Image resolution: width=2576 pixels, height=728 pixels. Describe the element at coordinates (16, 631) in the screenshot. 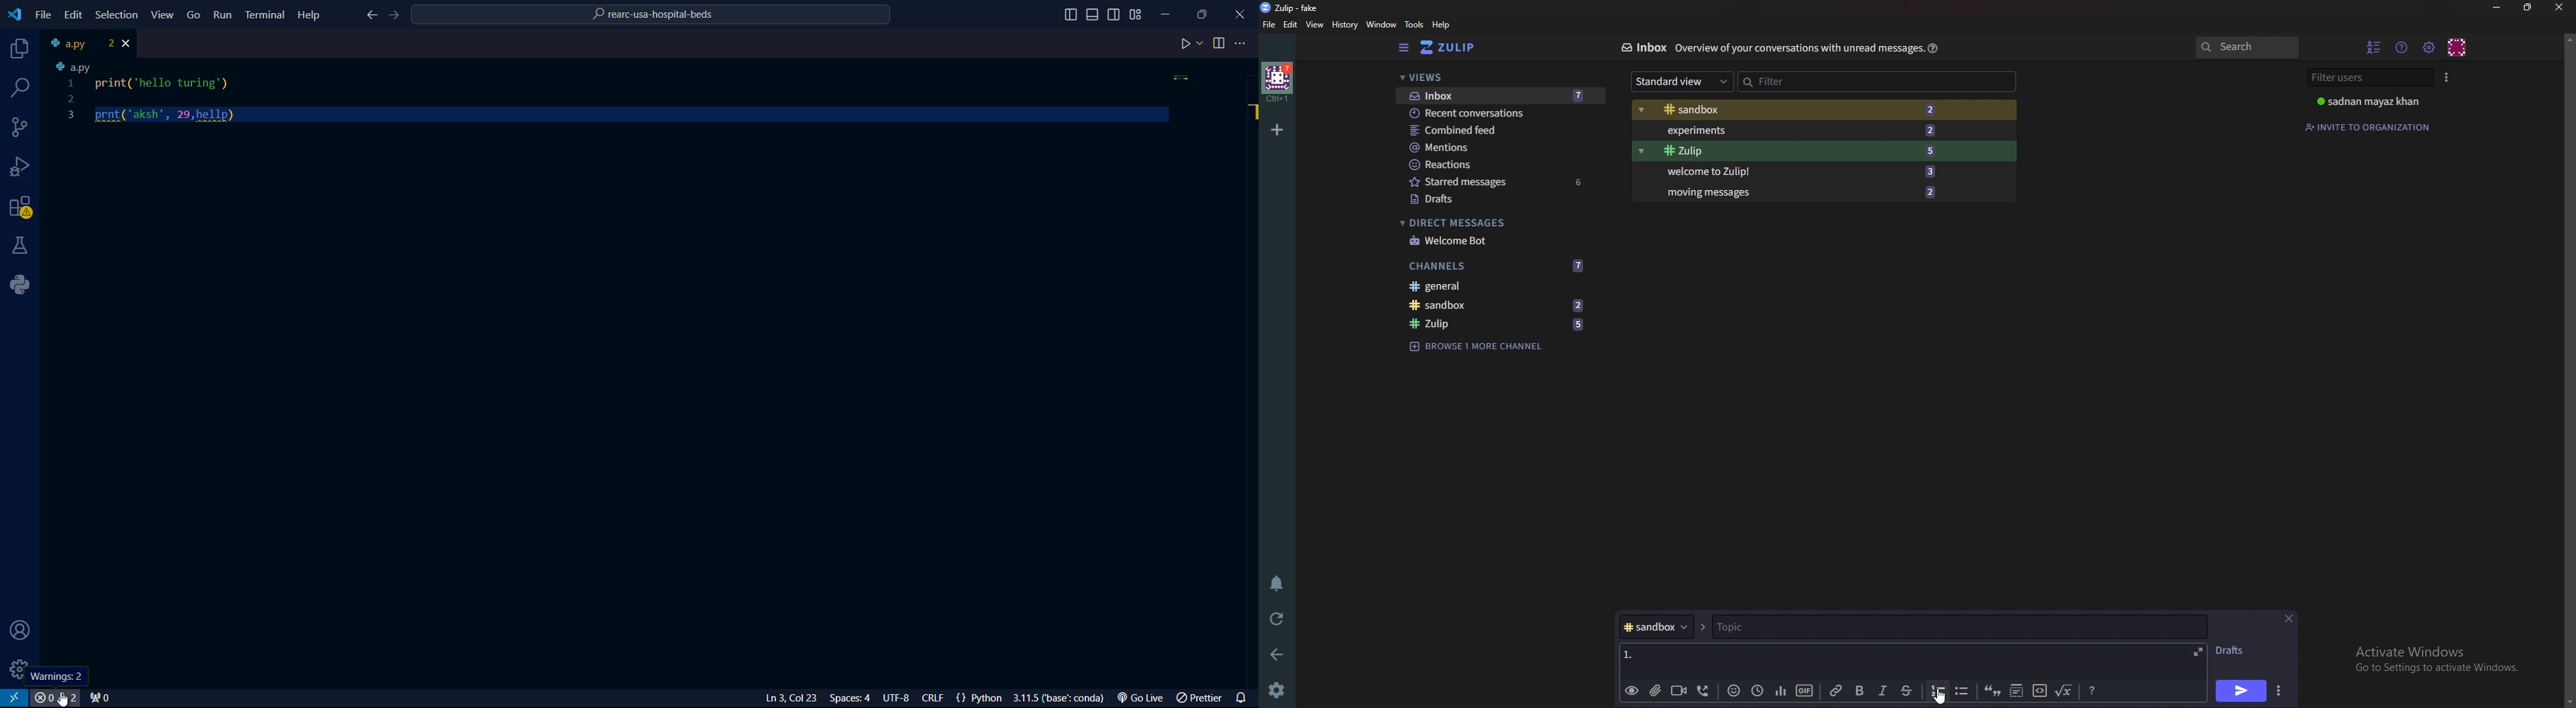

I see `user` at that location.